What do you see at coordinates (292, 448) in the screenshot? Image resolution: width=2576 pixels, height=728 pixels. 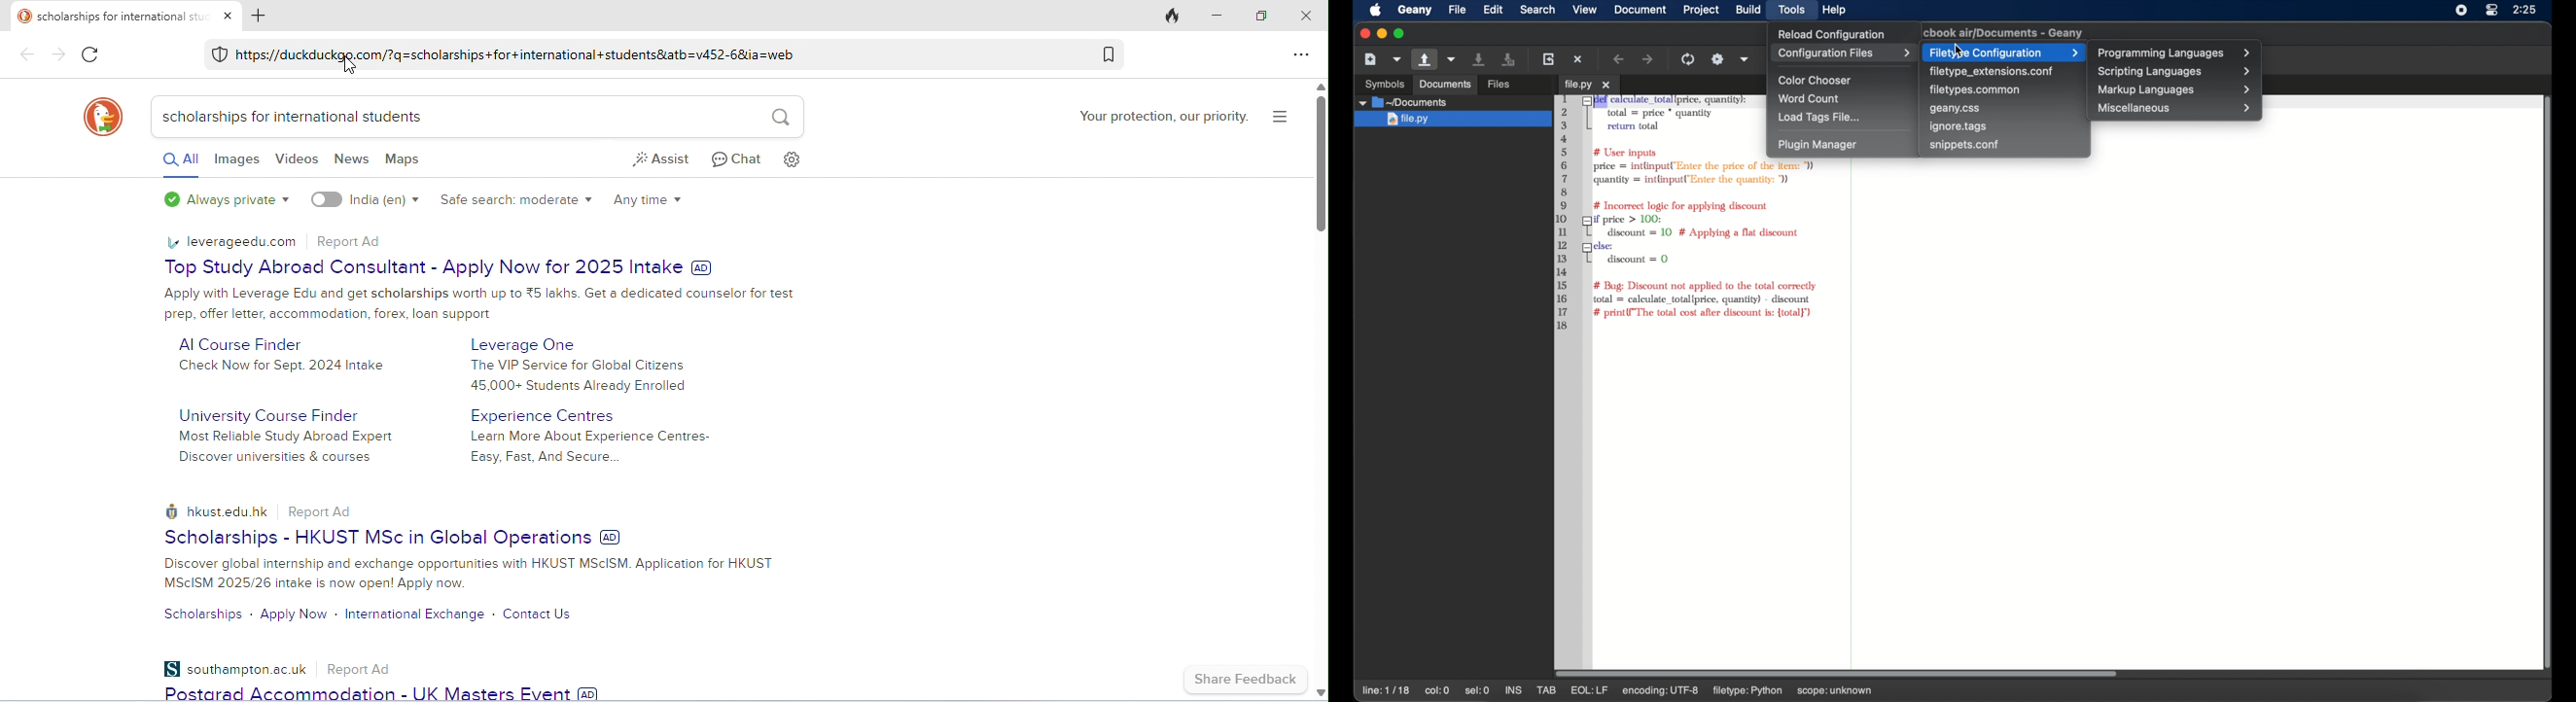 I see `Most Reliable Study Abroad Expert Discover universities & courses` at bounding box center [292, 448].